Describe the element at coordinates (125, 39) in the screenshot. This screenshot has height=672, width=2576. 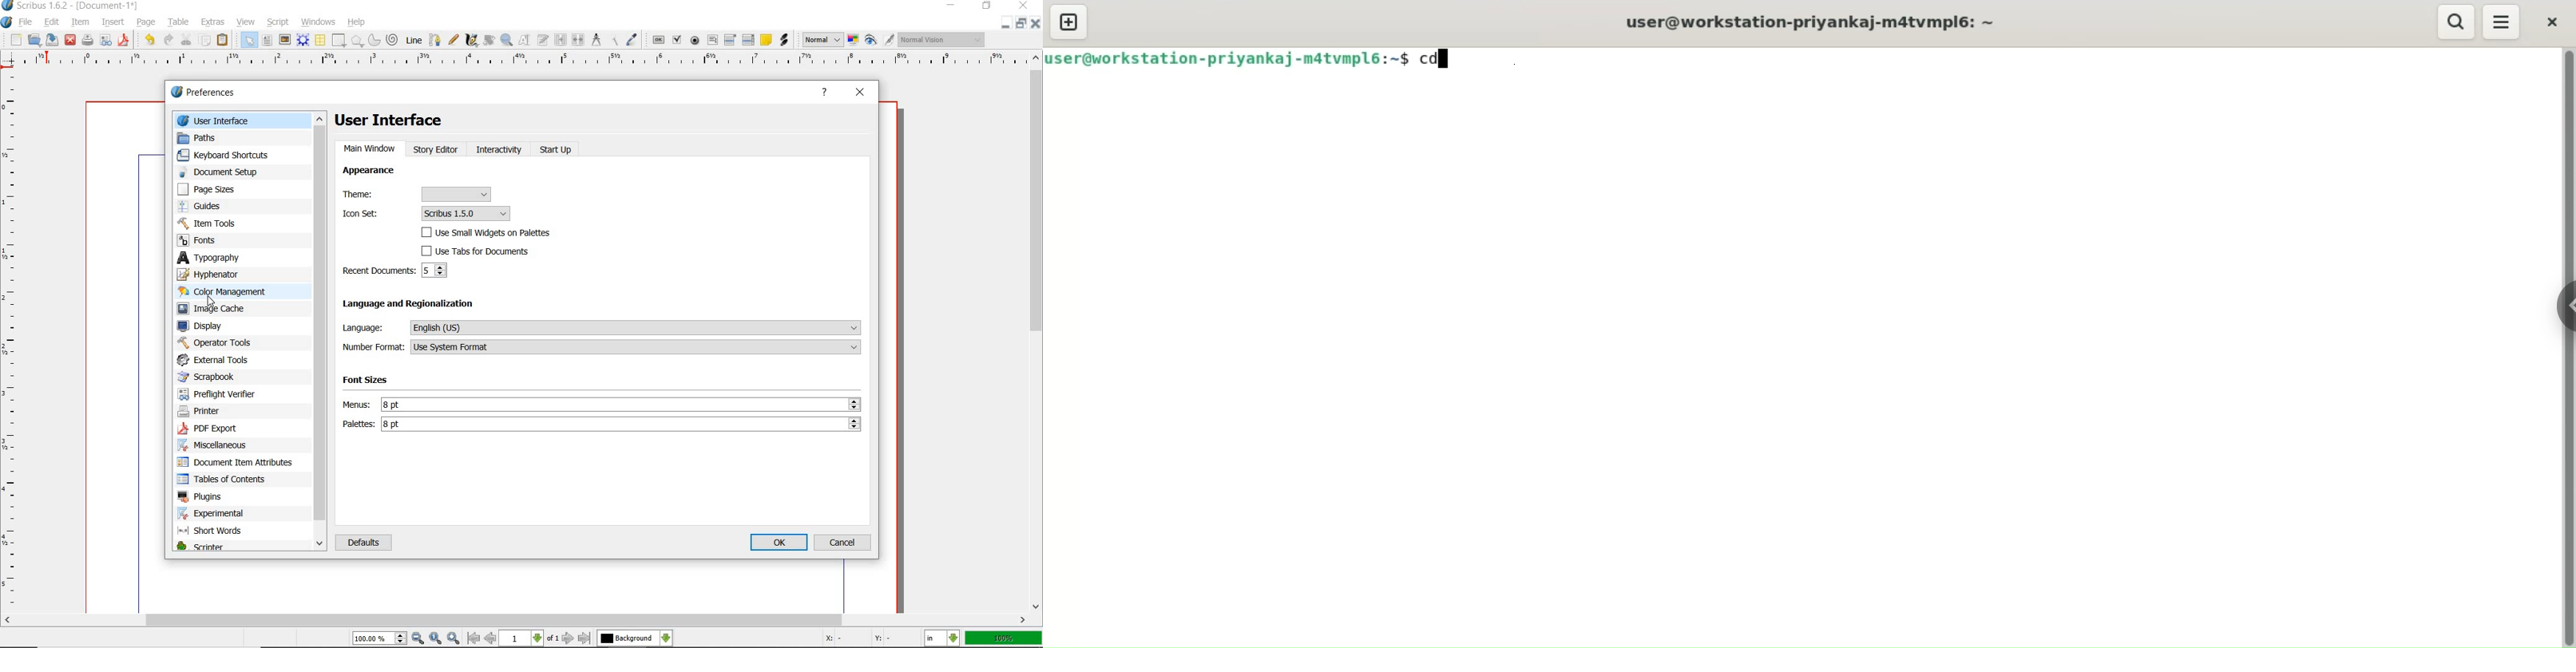
I see `save` at that location.